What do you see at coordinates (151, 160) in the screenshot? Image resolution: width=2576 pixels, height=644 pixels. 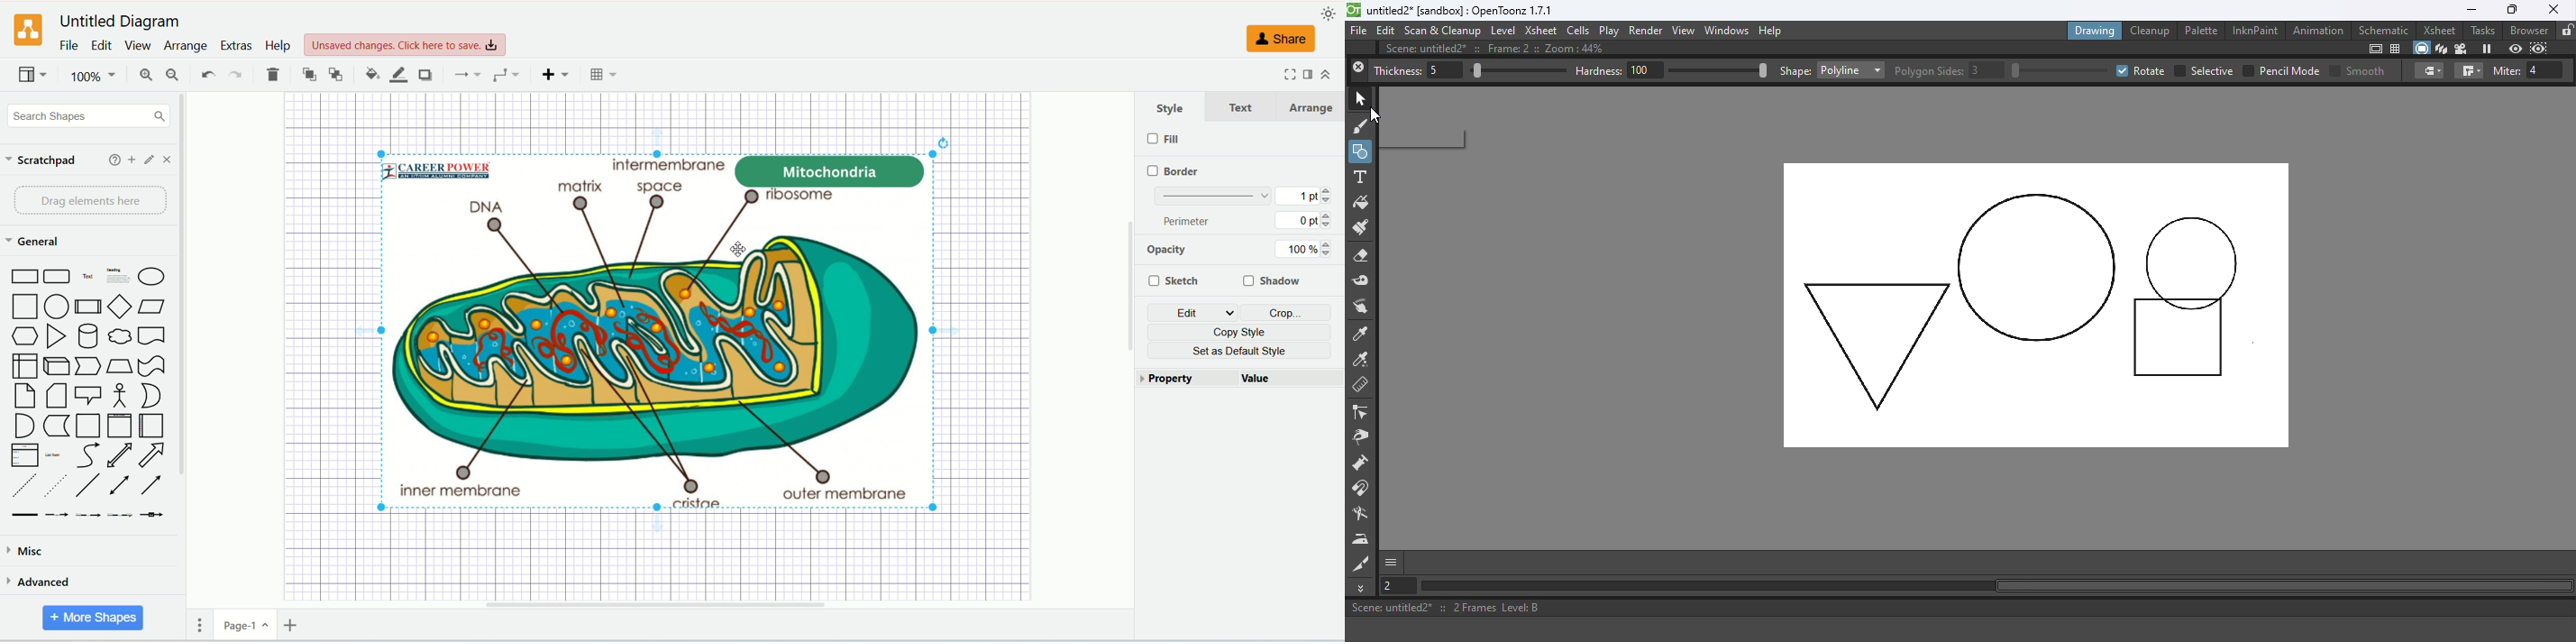 I see `edit` at bounding box center [151, 160].